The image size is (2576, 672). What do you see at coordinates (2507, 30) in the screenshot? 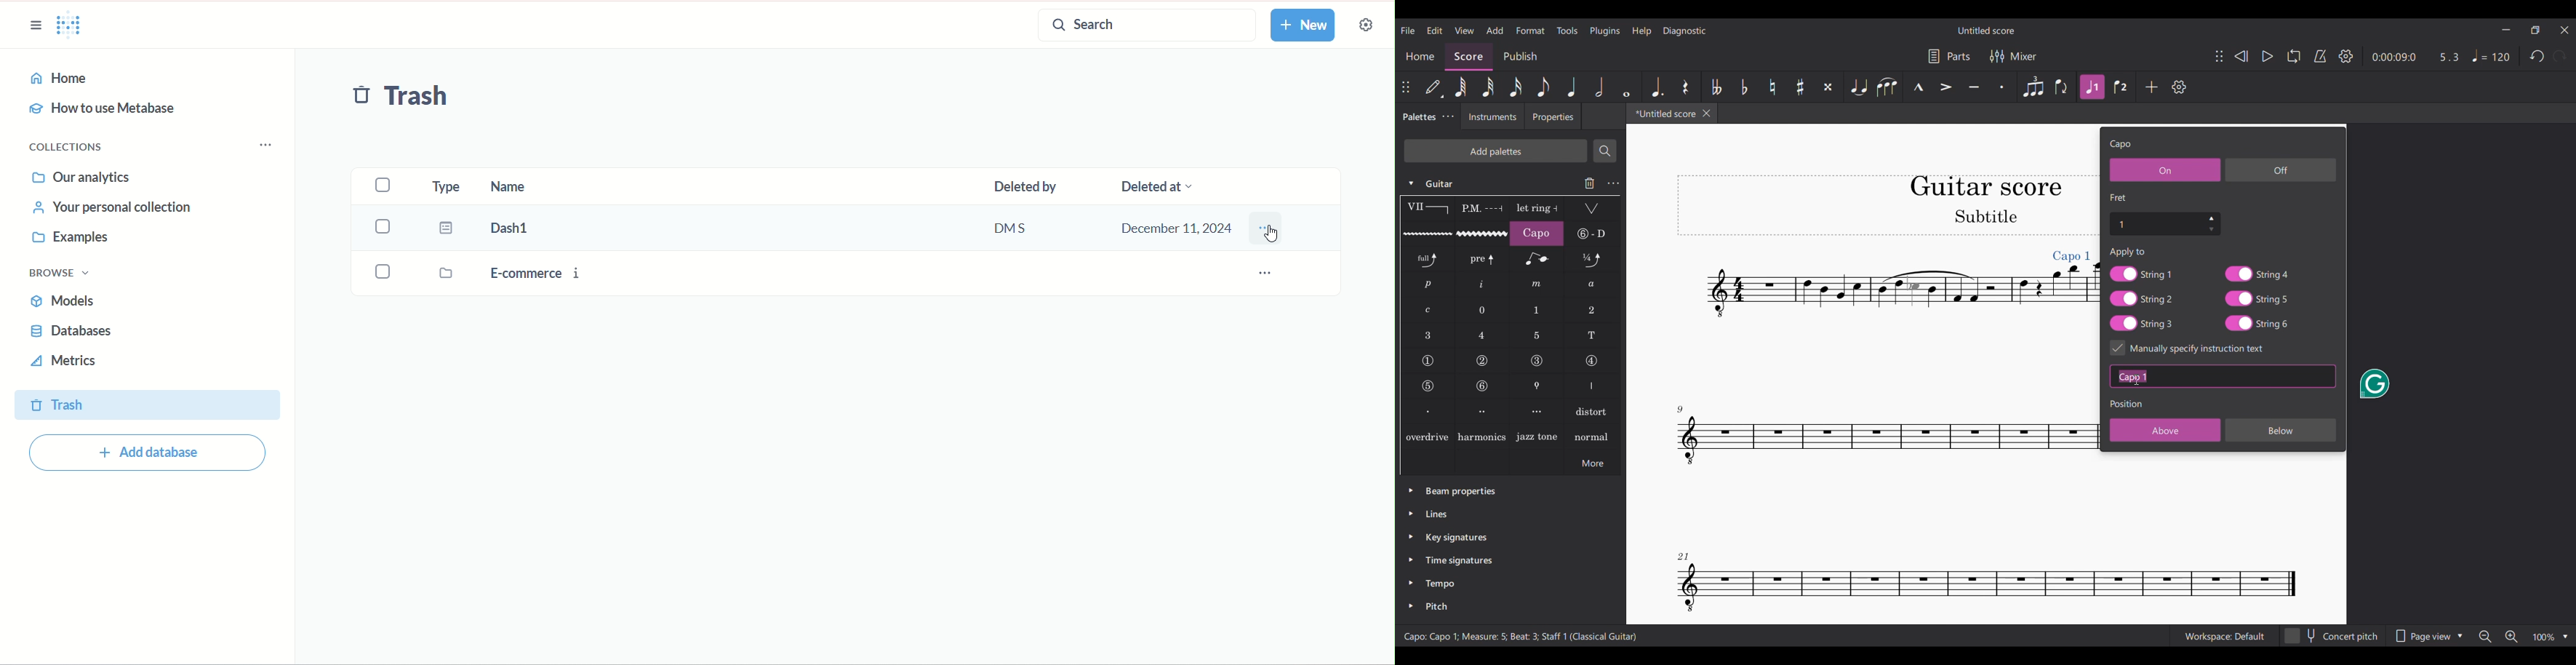
I see `Minimize` at bounding box center [2507, 30].